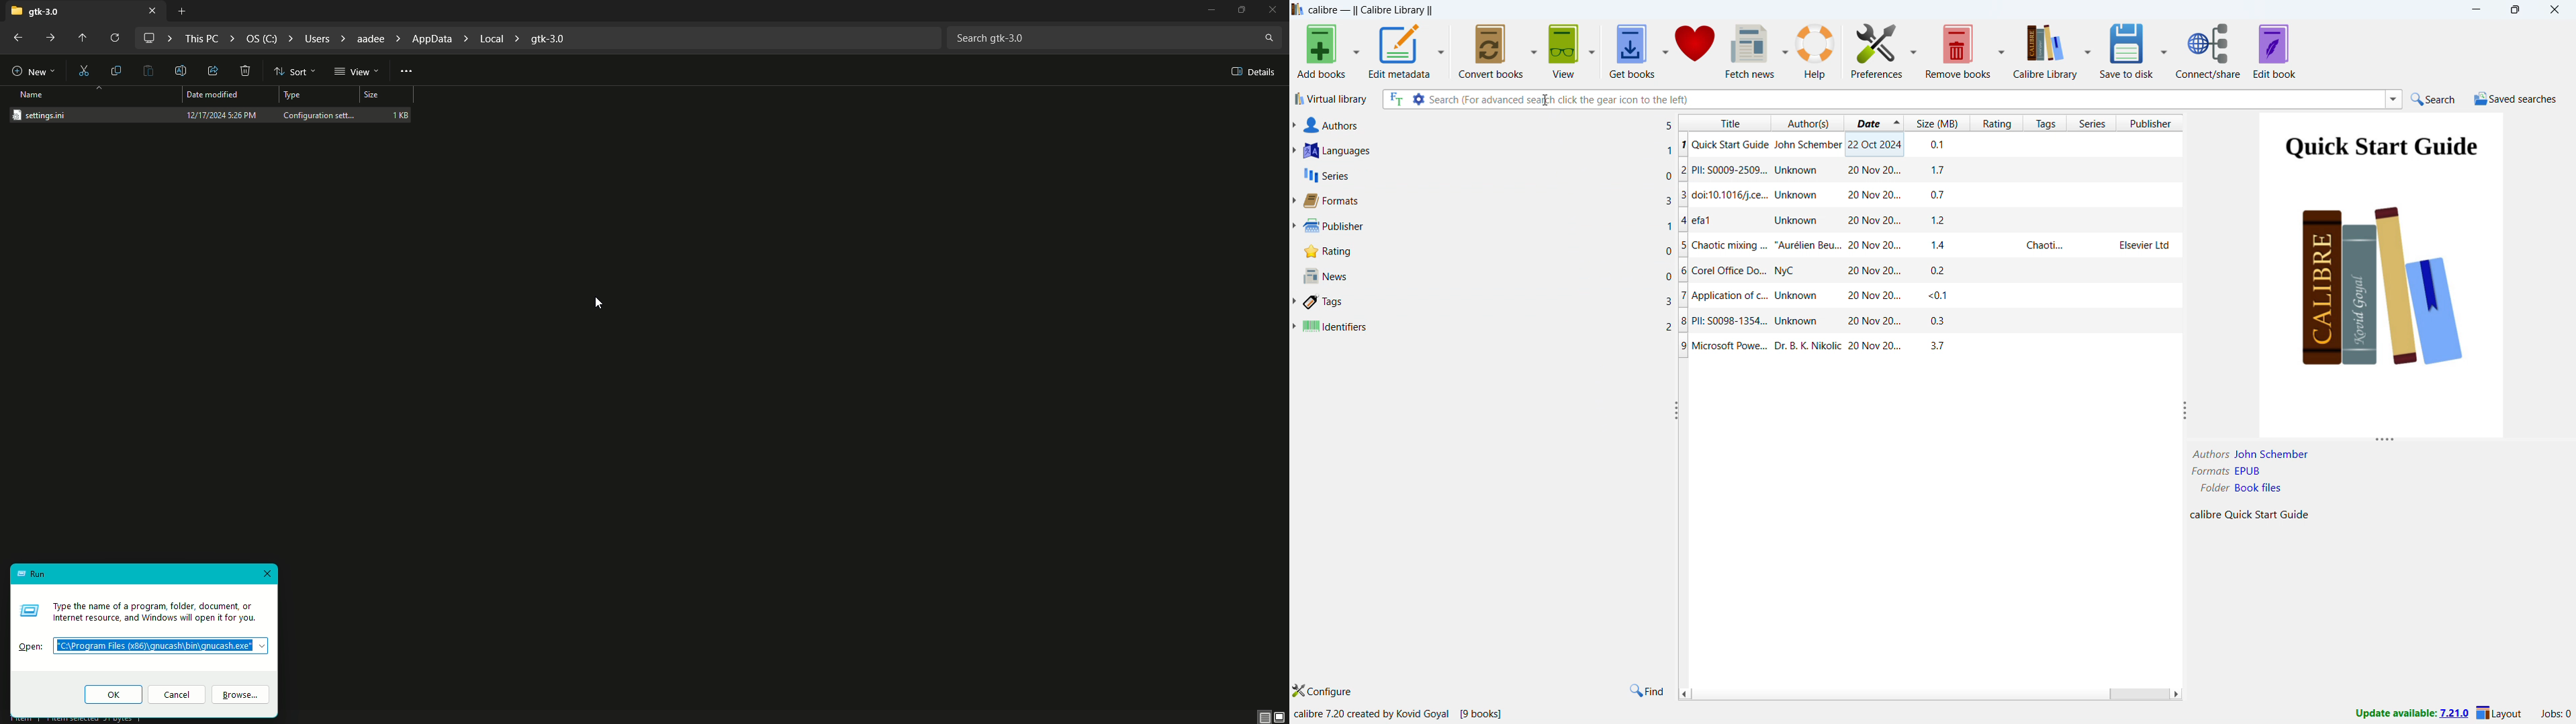  Describe the element at coordinates (2139, 693) in the screenshot. I see `scrollbar` at that location.